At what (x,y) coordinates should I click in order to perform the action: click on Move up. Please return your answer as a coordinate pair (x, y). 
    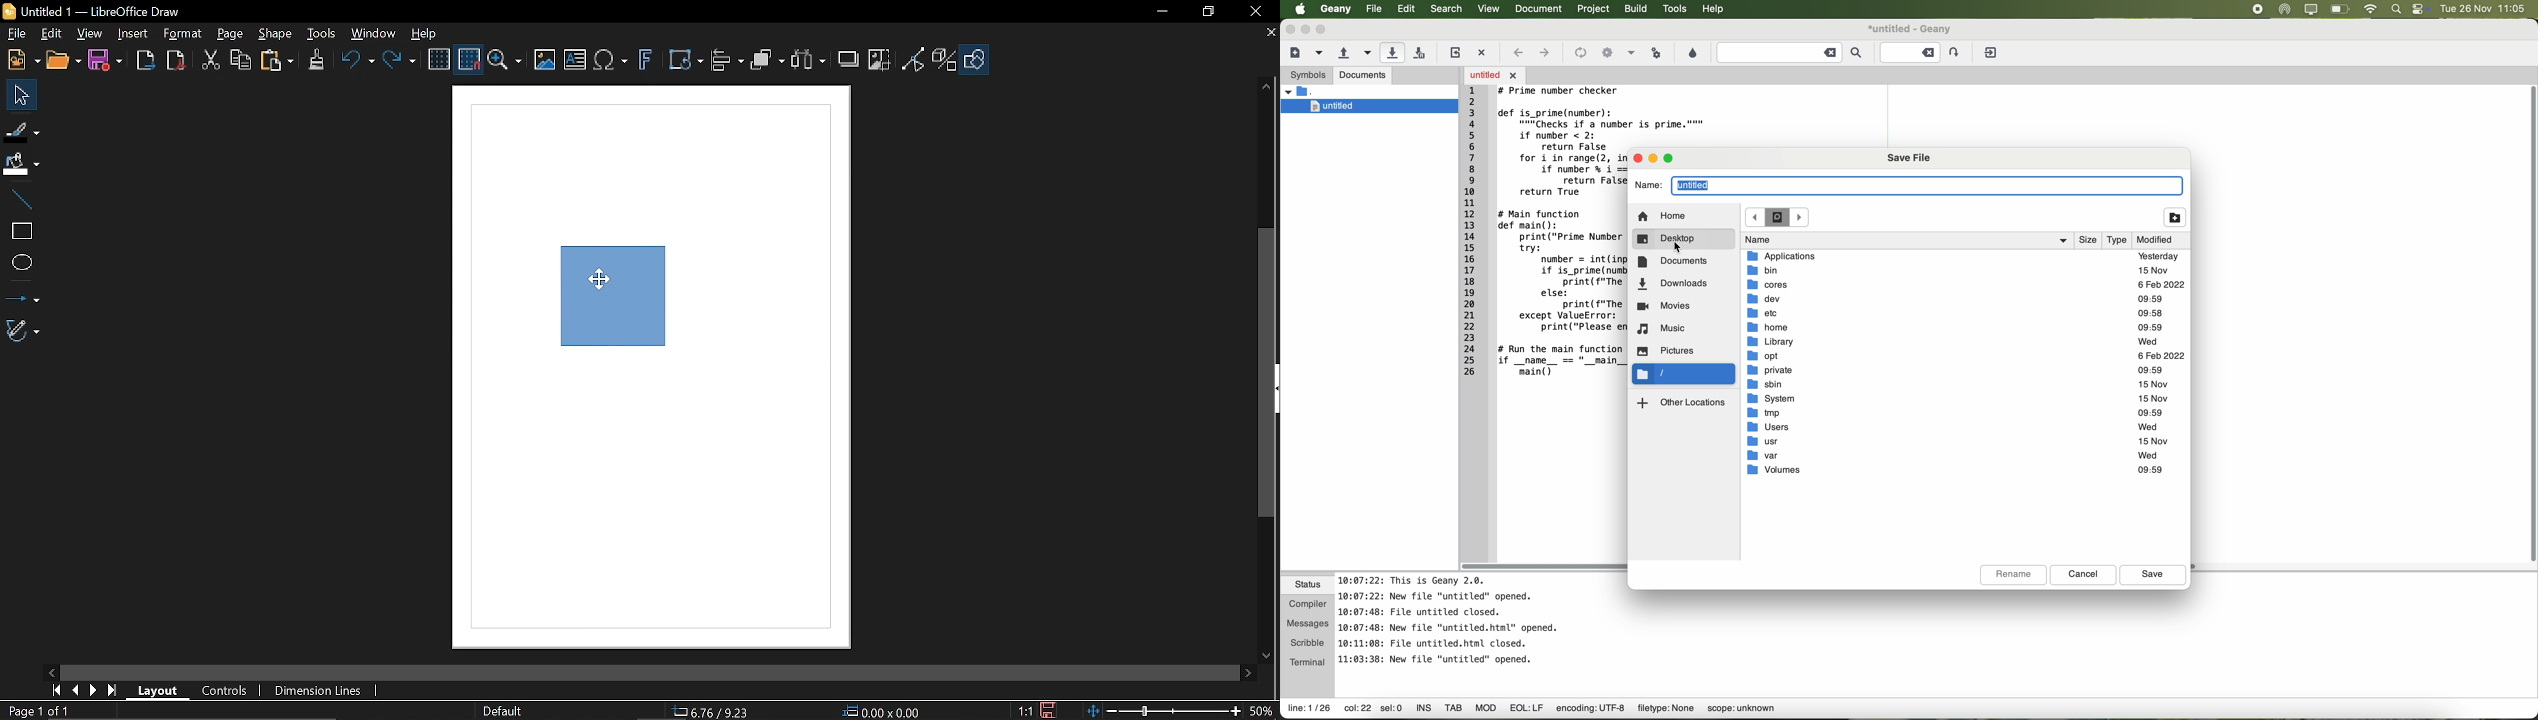
    Looking at the image, I should click on (1267, 87).